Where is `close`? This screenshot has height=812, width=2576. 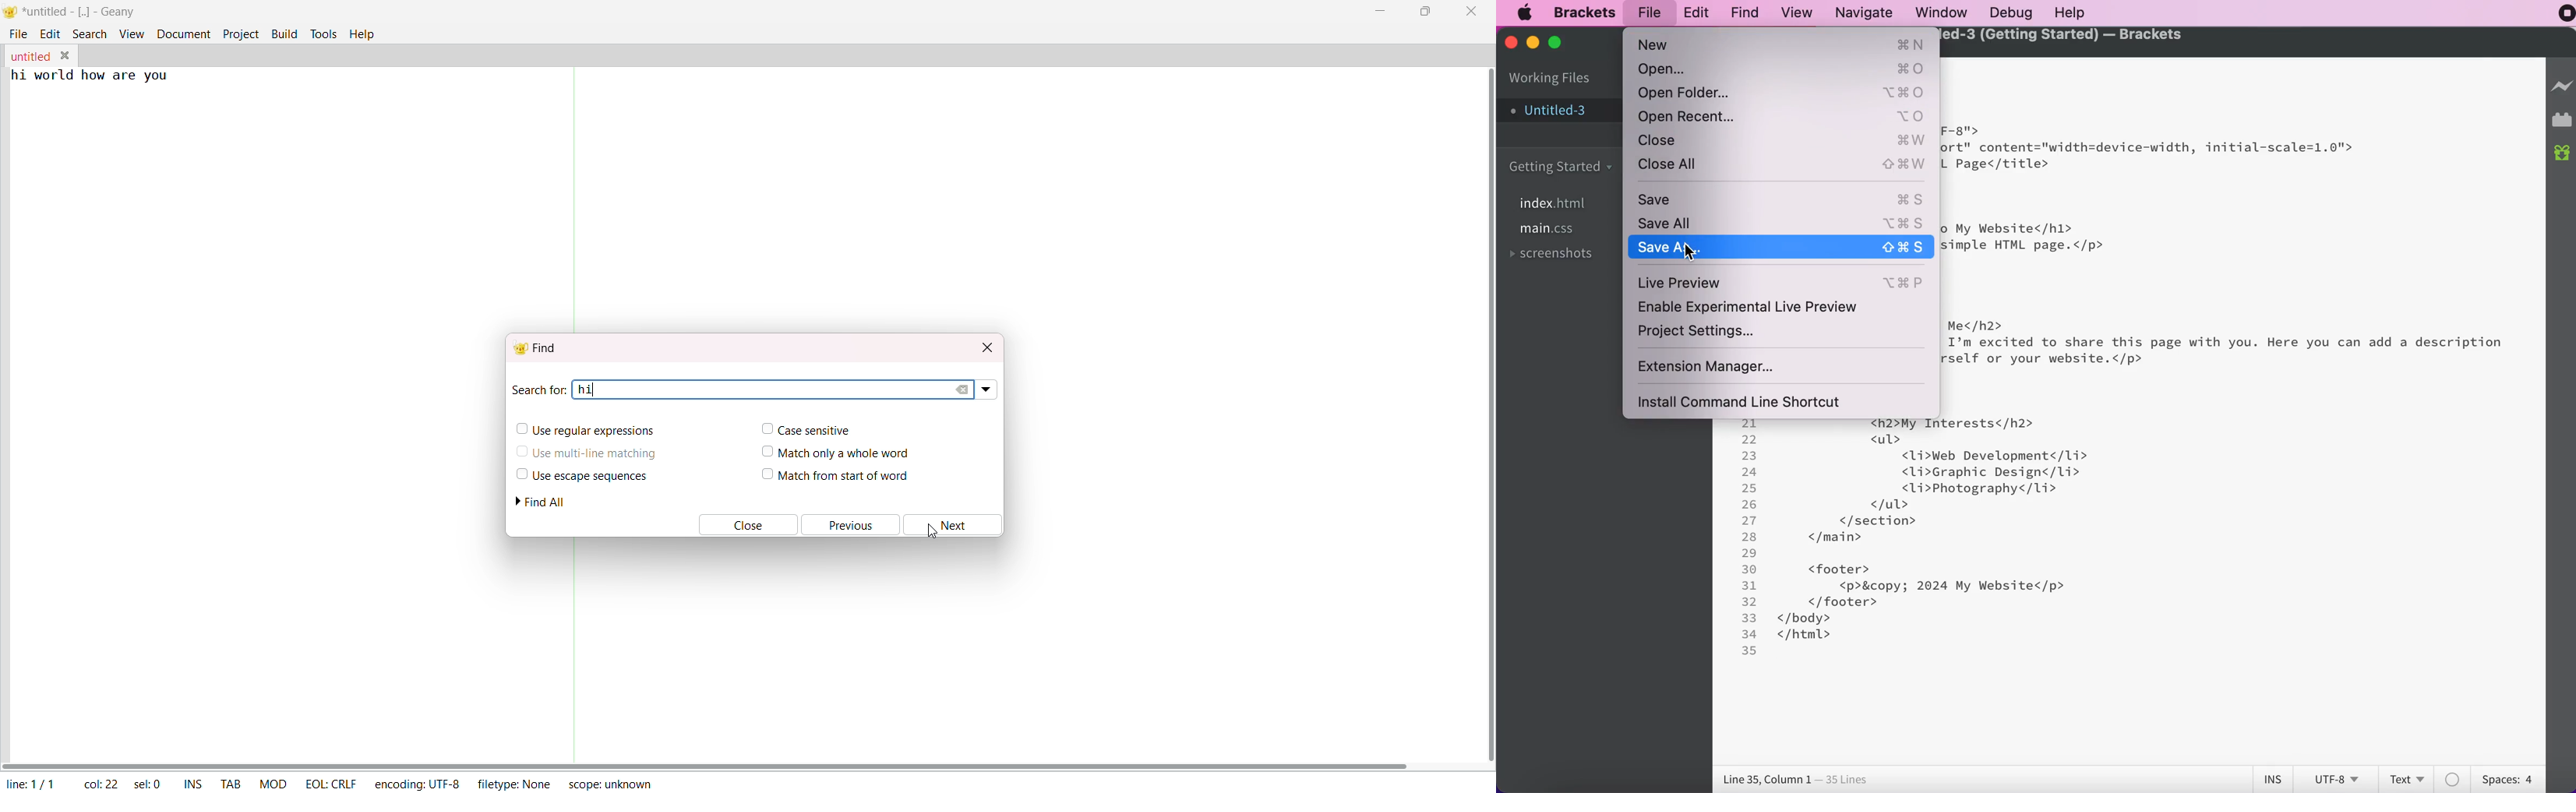
close is located at coordinates (1785, 141).